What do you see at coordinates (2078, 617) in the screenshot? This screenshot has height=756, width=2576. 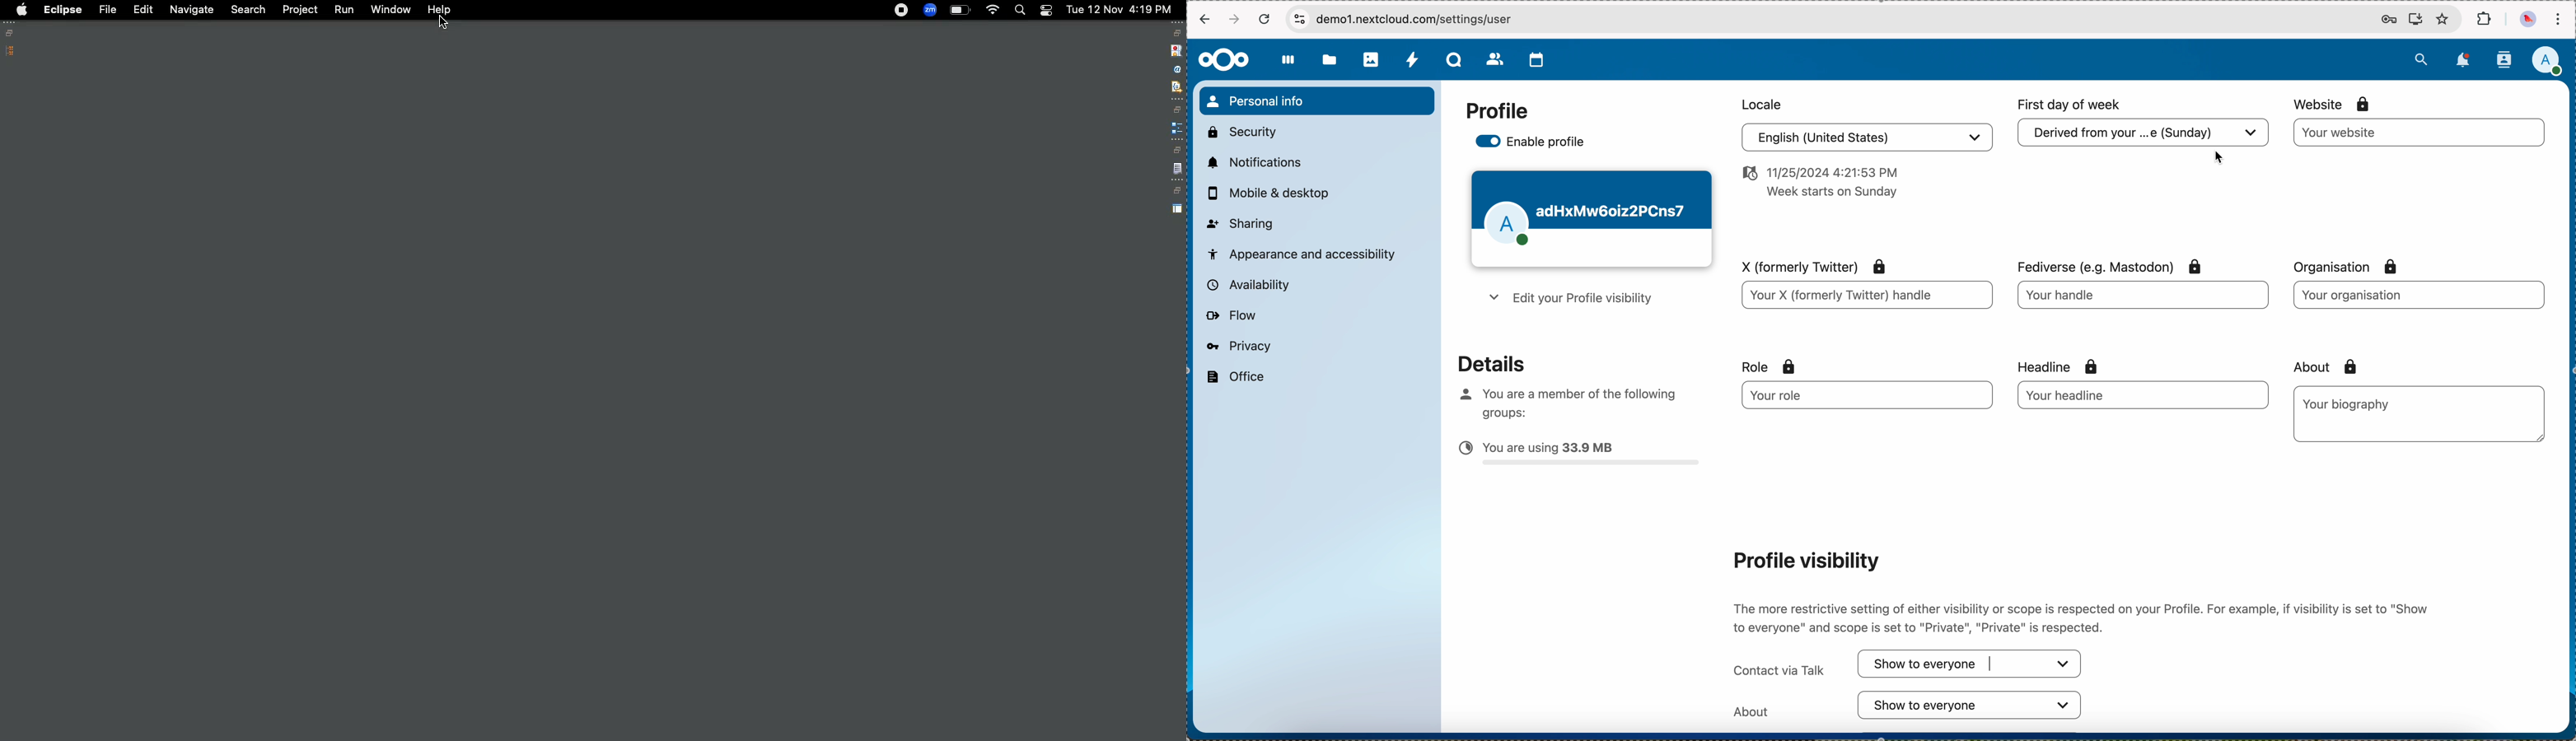 I see `description` at bounding box center [2078, 617].